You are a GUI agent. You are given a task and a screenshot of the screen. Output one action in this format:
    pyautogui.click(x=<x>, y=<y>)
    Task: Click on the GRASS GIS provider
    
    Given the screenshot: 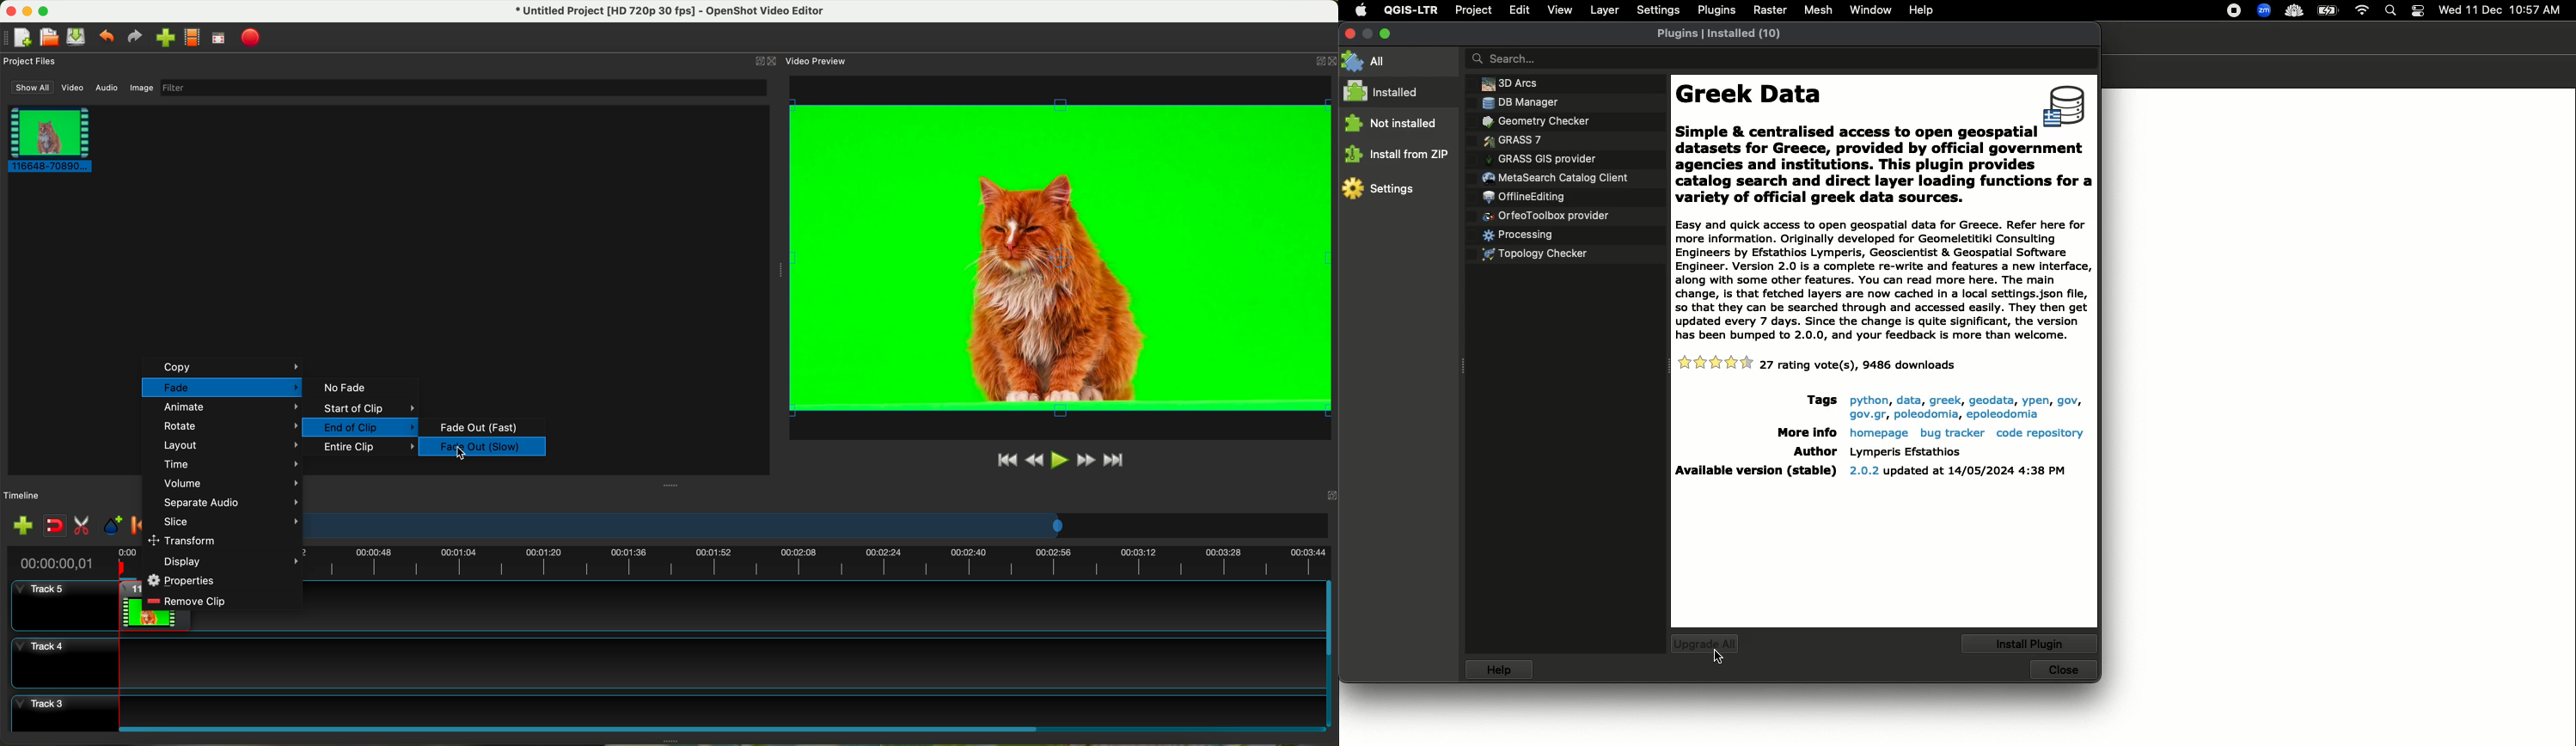 What is the action you would take?
    pyautogui.click(x=1541, y=158)
    